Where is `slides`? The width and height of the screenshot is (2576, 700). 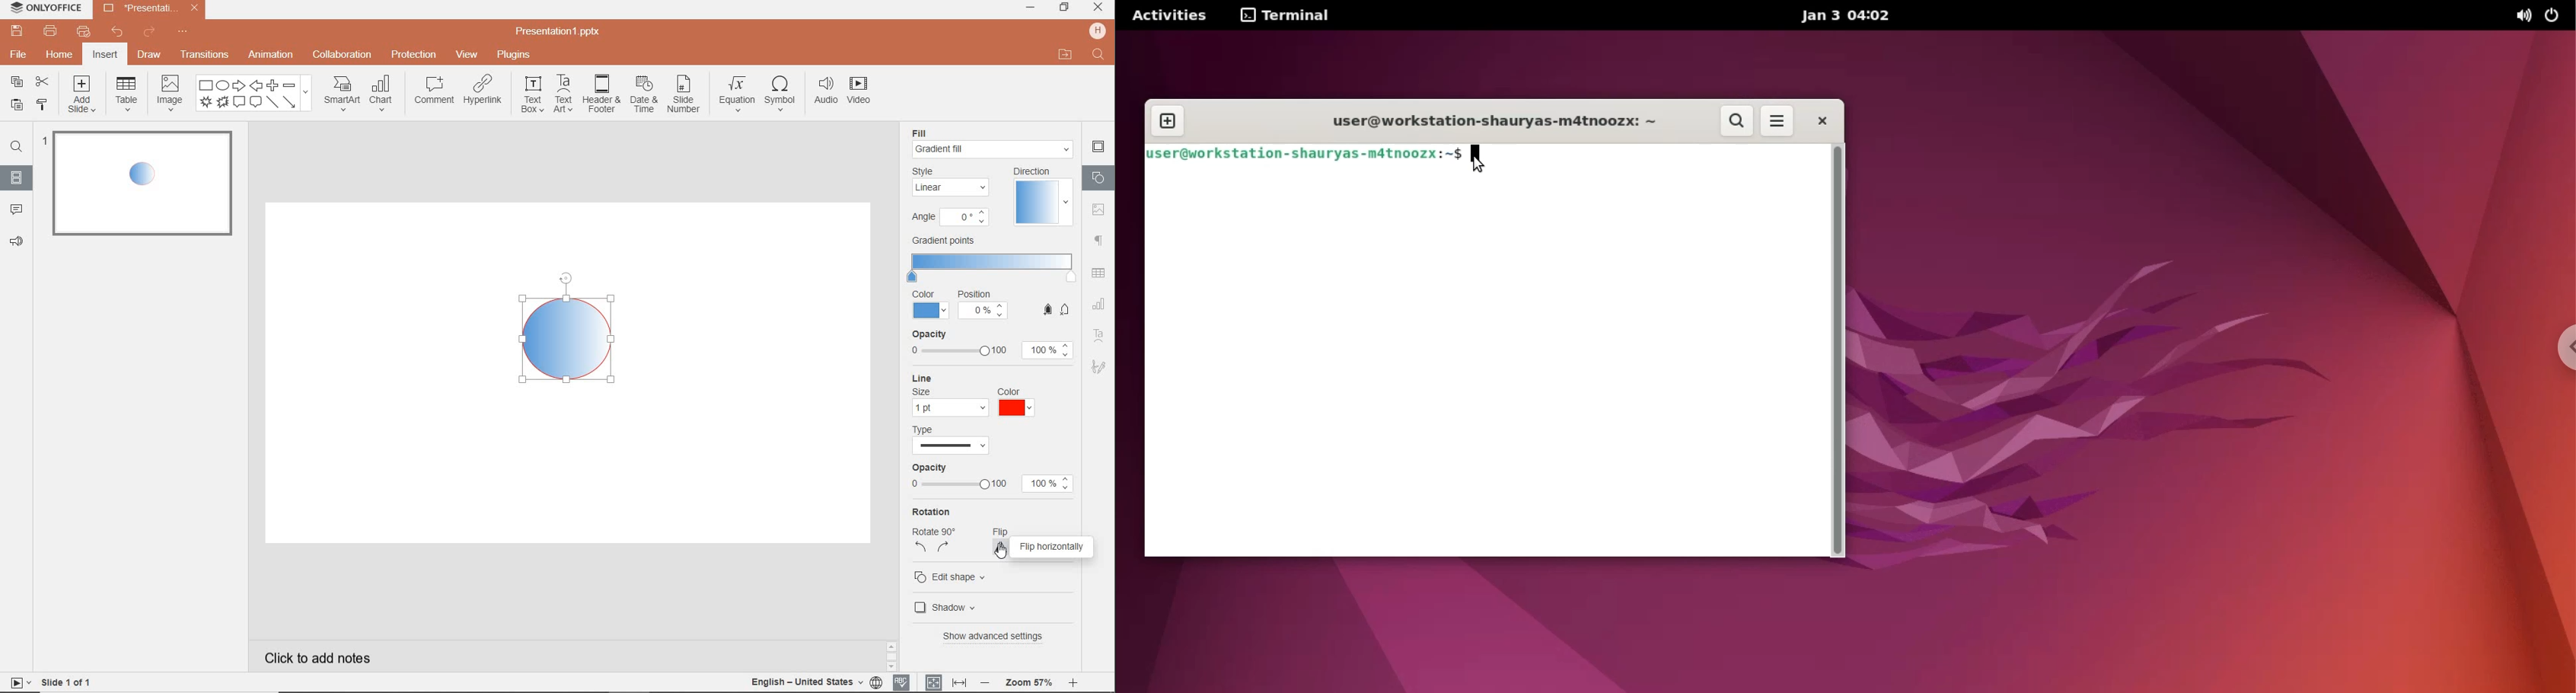
slides is located at coordinates (17, 180).